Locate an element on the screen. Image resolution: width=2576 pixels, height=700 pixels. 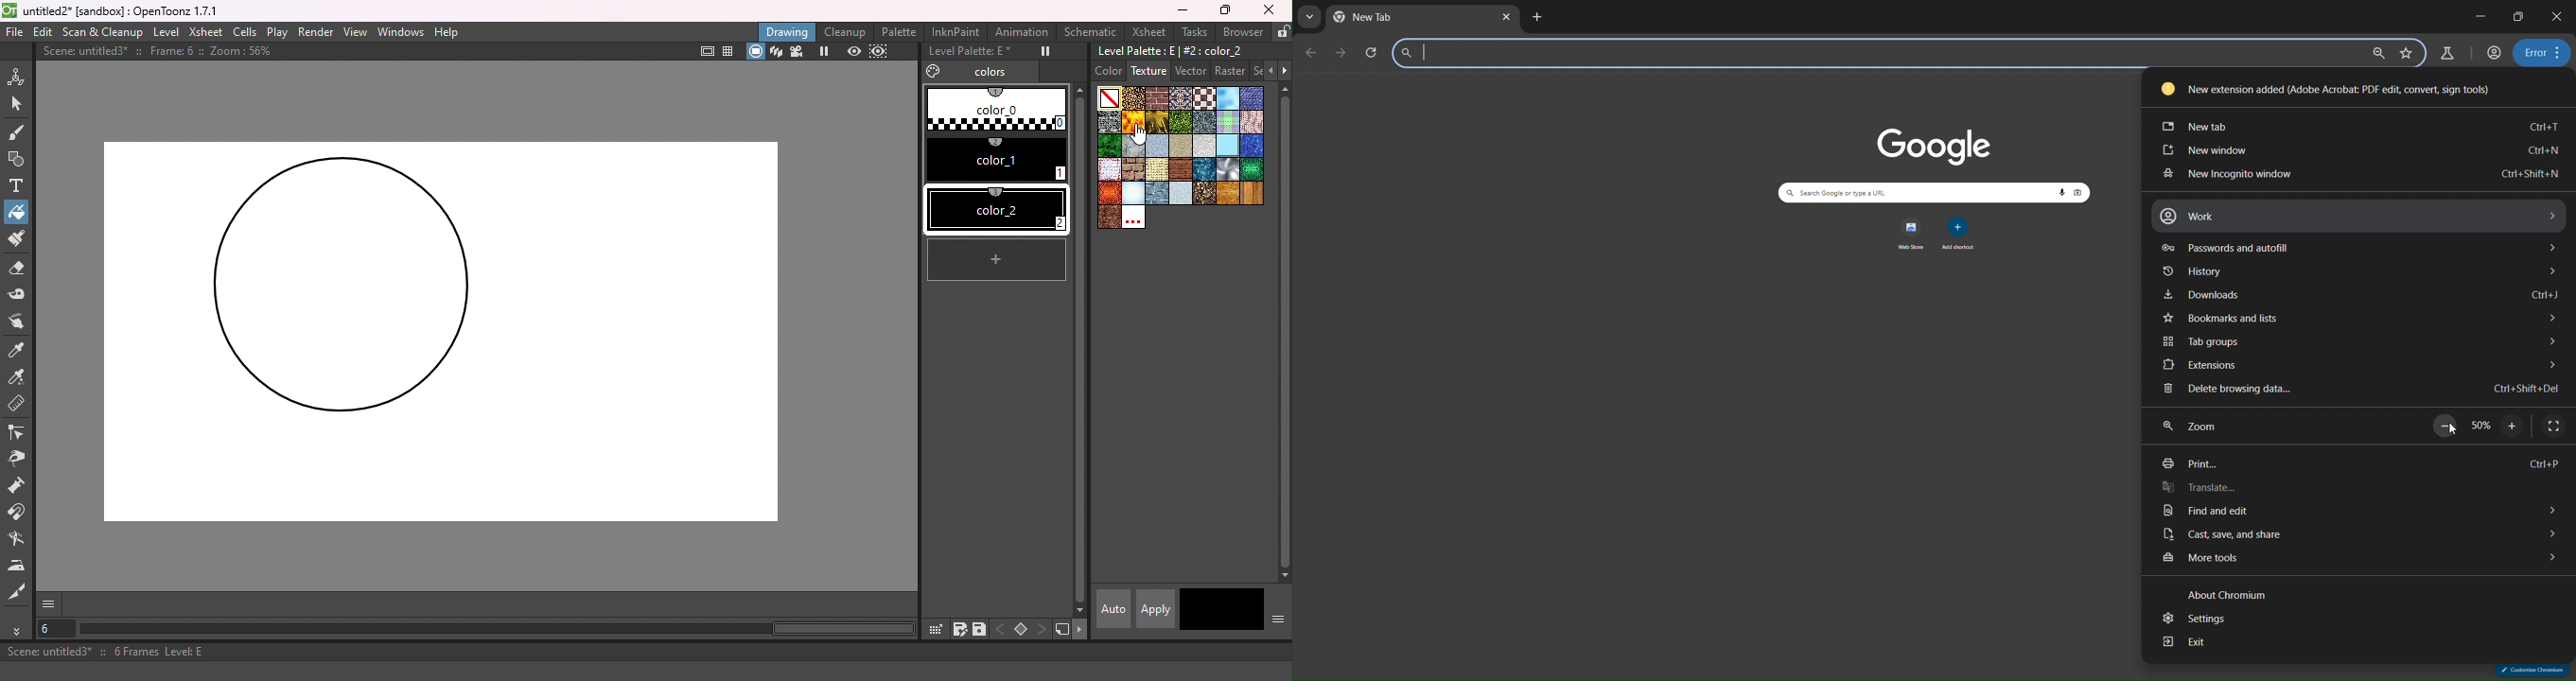
delete browsing data is located at coordinates (2356, 391).